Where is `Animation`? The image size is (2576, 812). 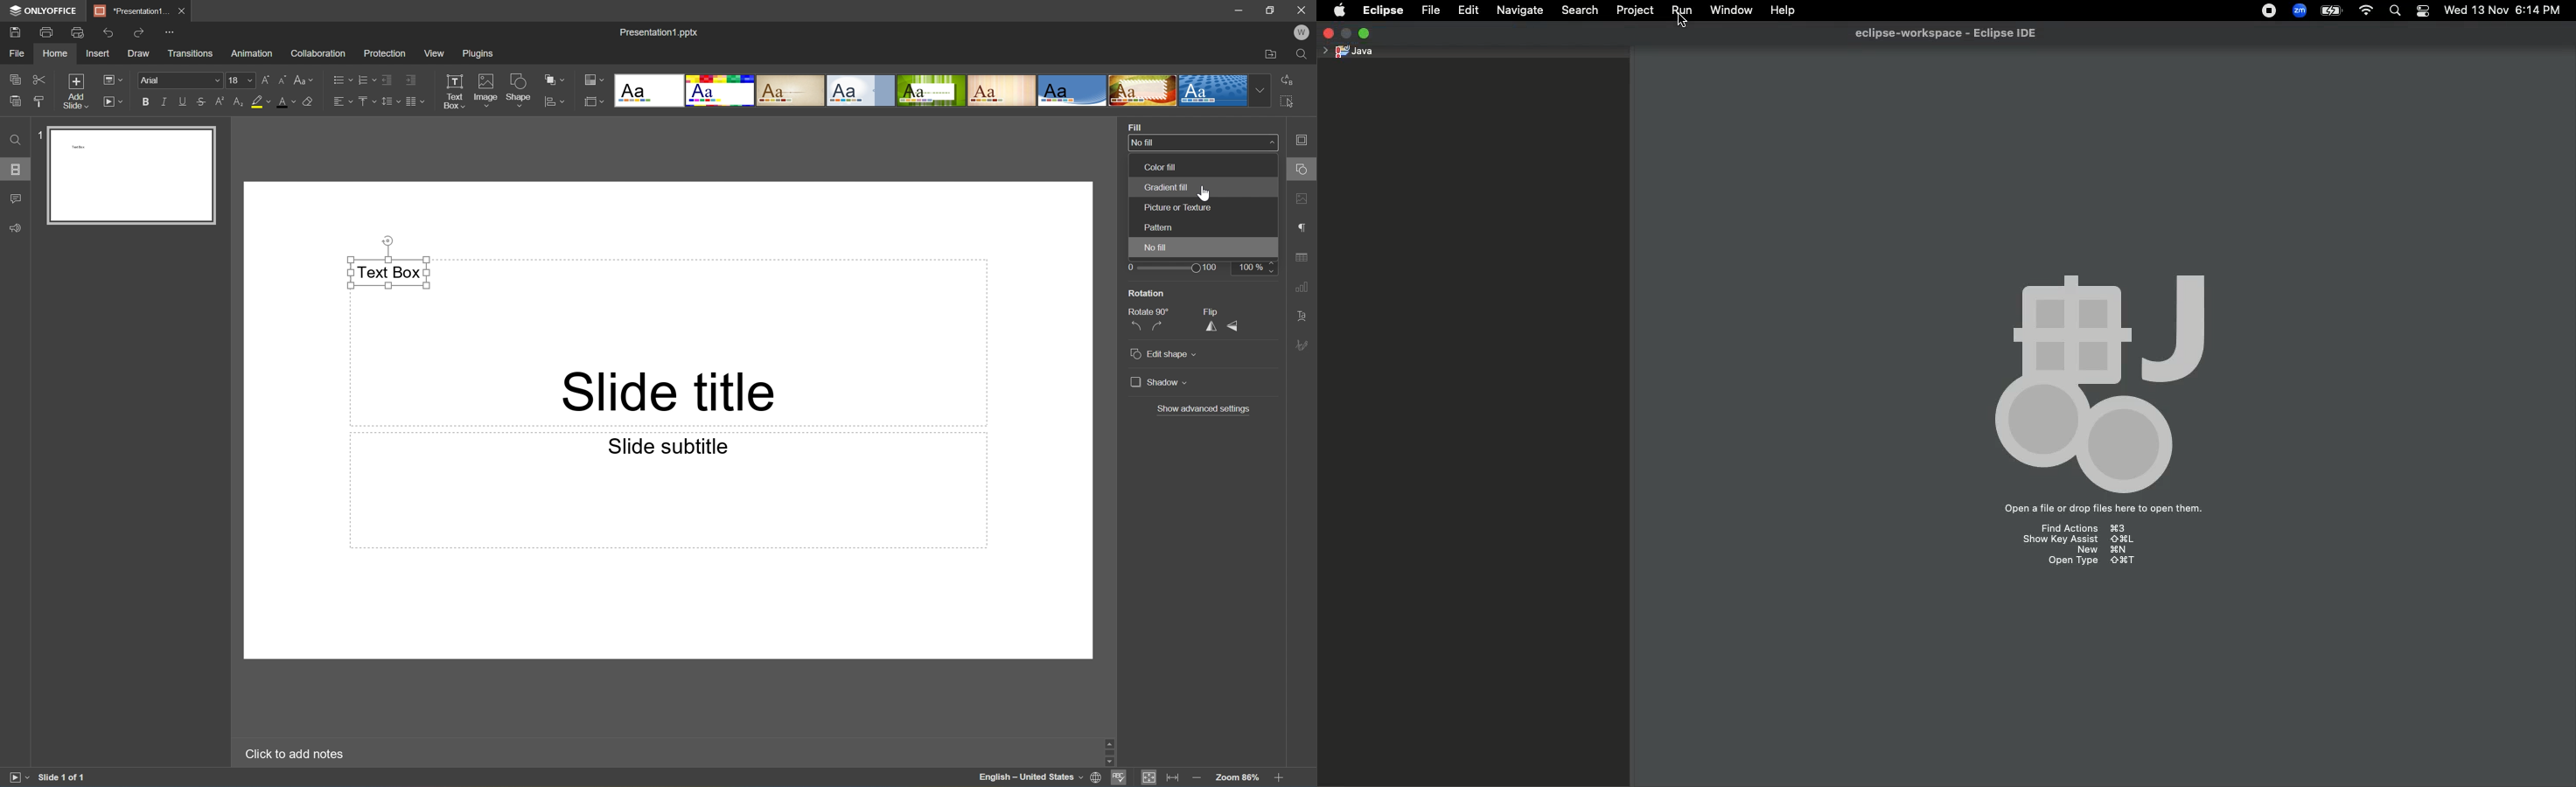 Animation is located at coordinates (254, 53).